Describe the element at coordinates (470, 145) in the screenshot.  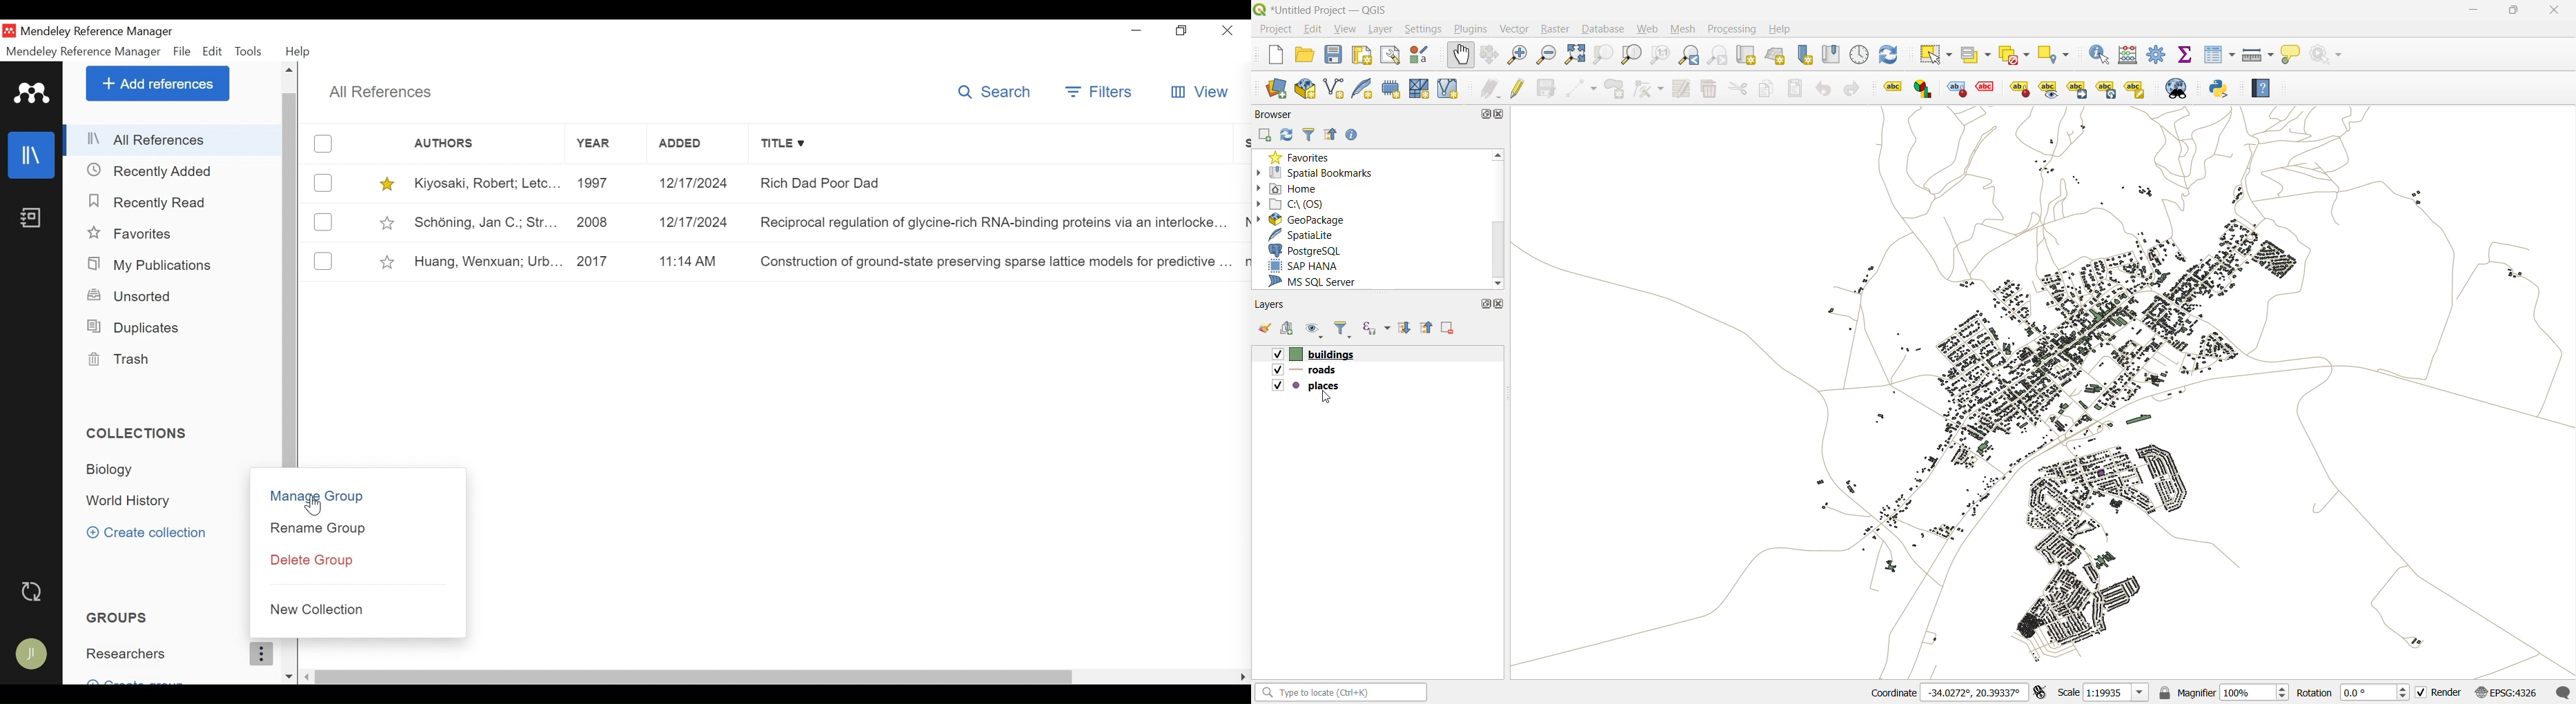
I see `Authors` at that location.